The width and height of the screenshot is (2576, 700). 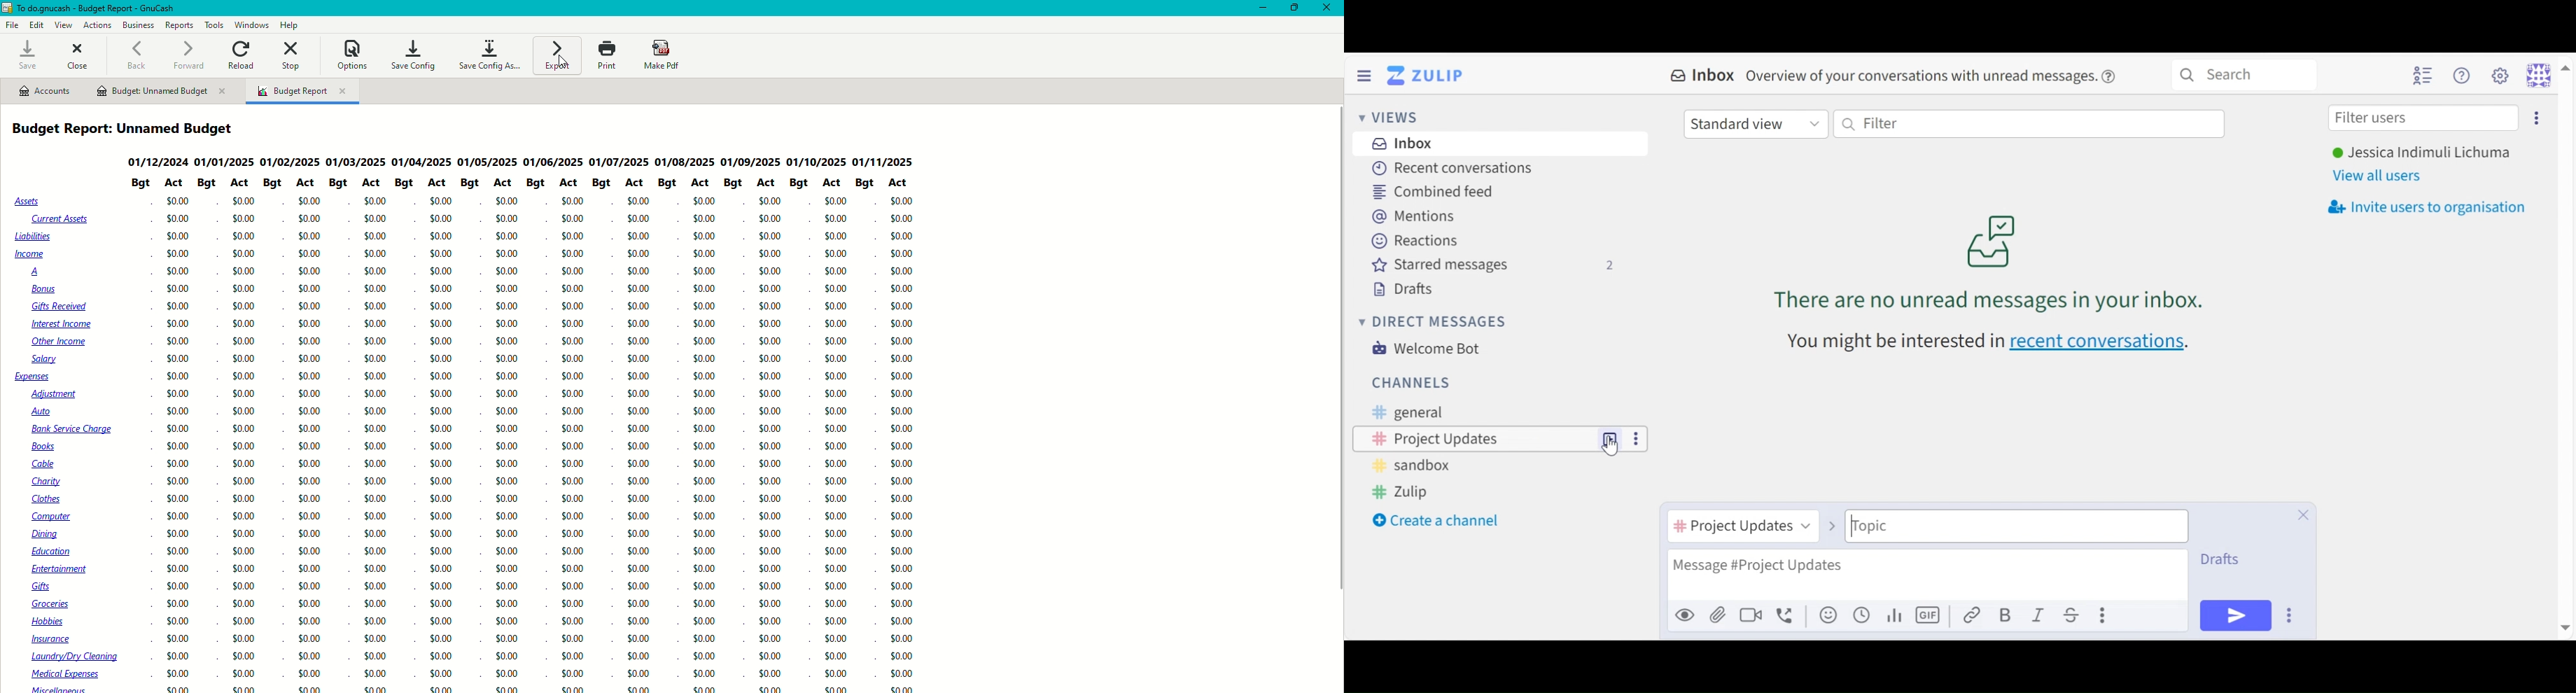 What do you see at coordinates (309, 377) in the screenshot?
I see `$0.00` at bounding box center [309, 377].